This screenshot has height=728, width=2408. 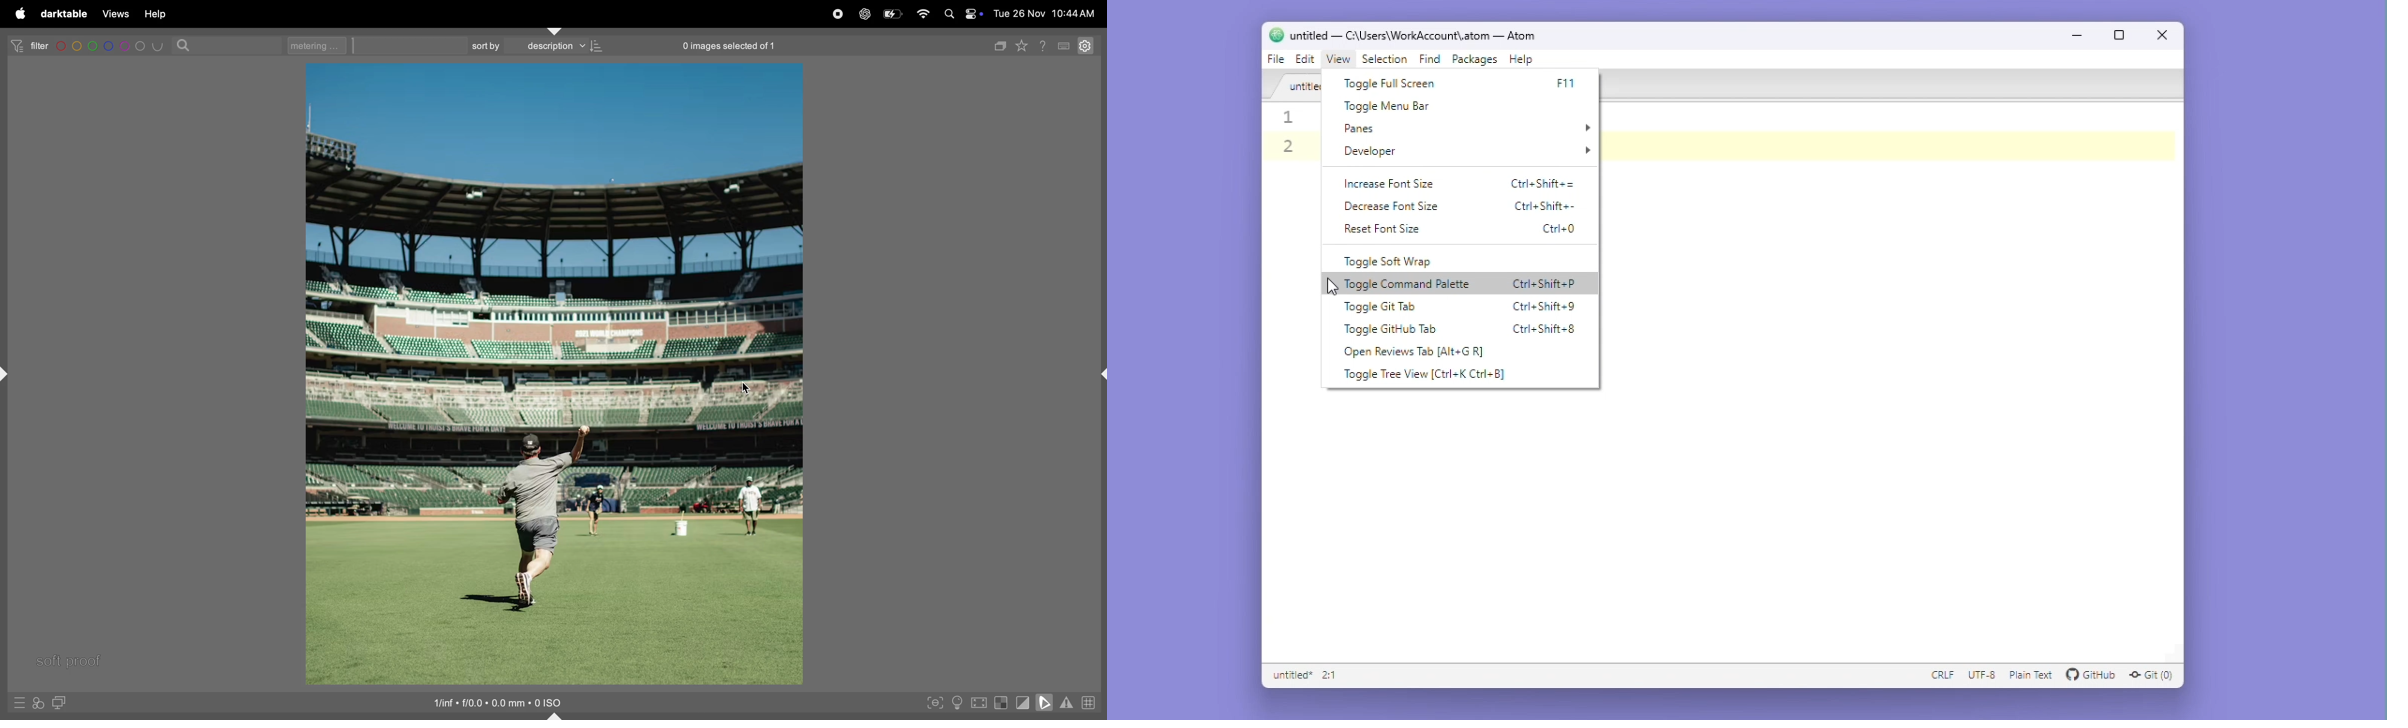 What do you see at coordinates (496, 702) in the screenshot?
I see `image iso` at bounding box center [496, 702].